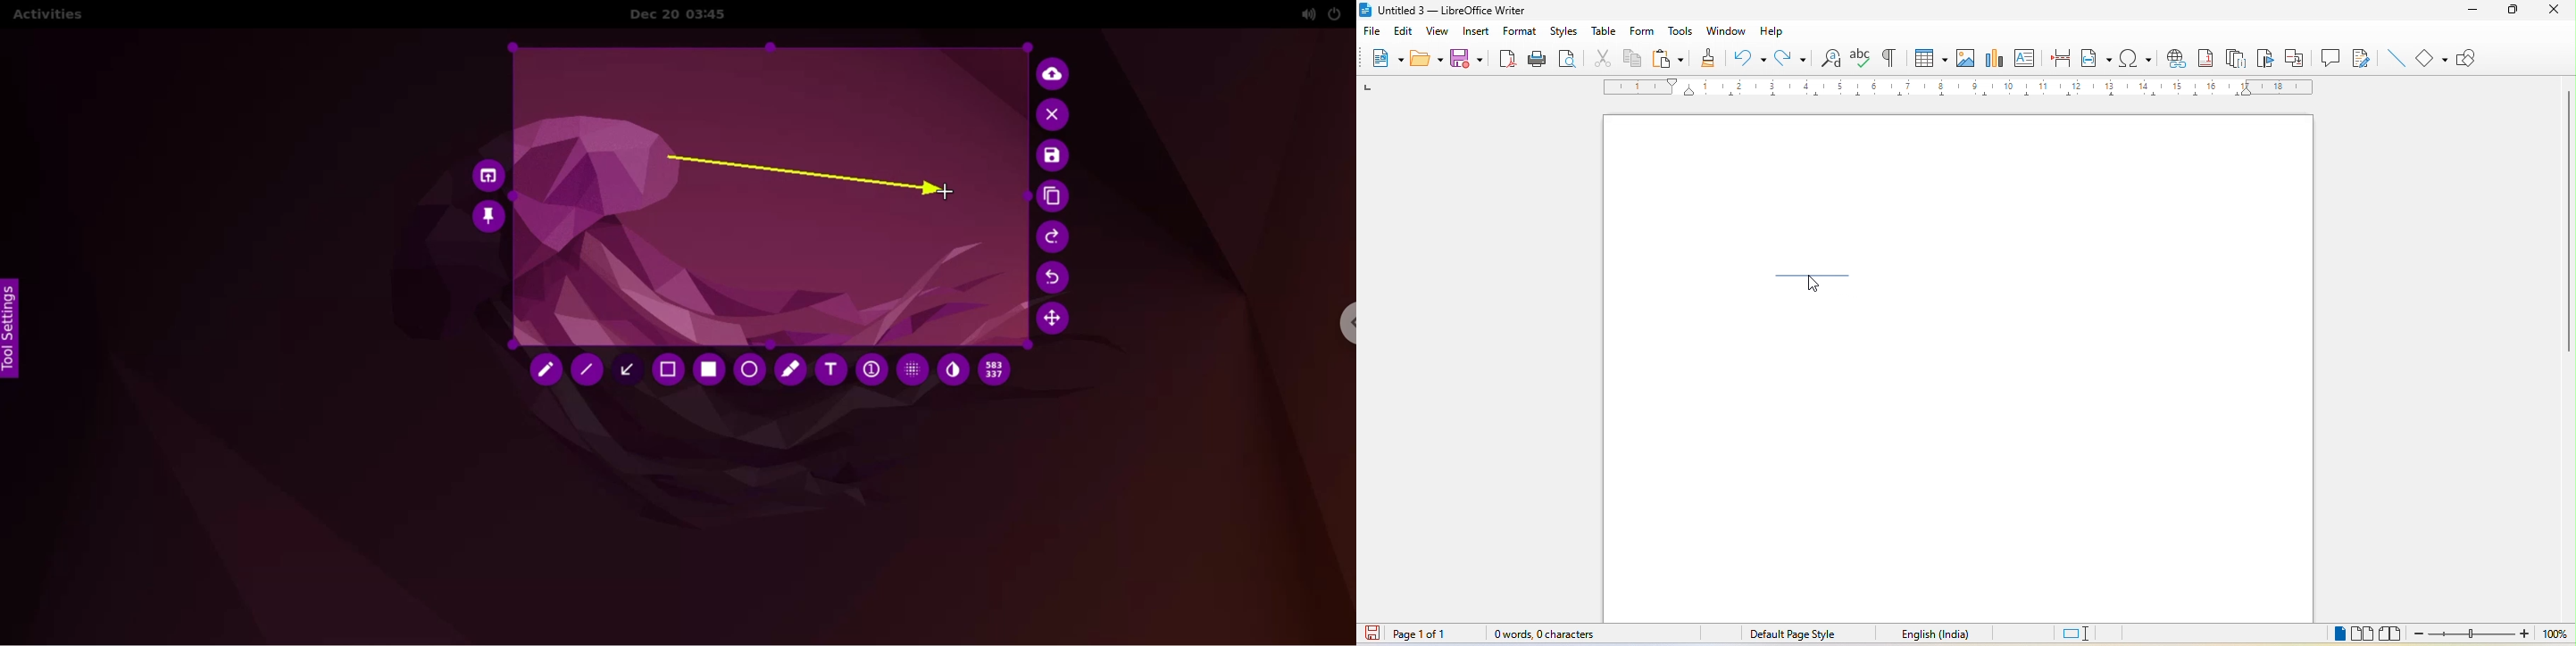 The height and width of the screenshot is (672, 2576). What do you see at coordinates (1726, 31) in the screenshot?
I see `window` at bounding box center [1726, 31].